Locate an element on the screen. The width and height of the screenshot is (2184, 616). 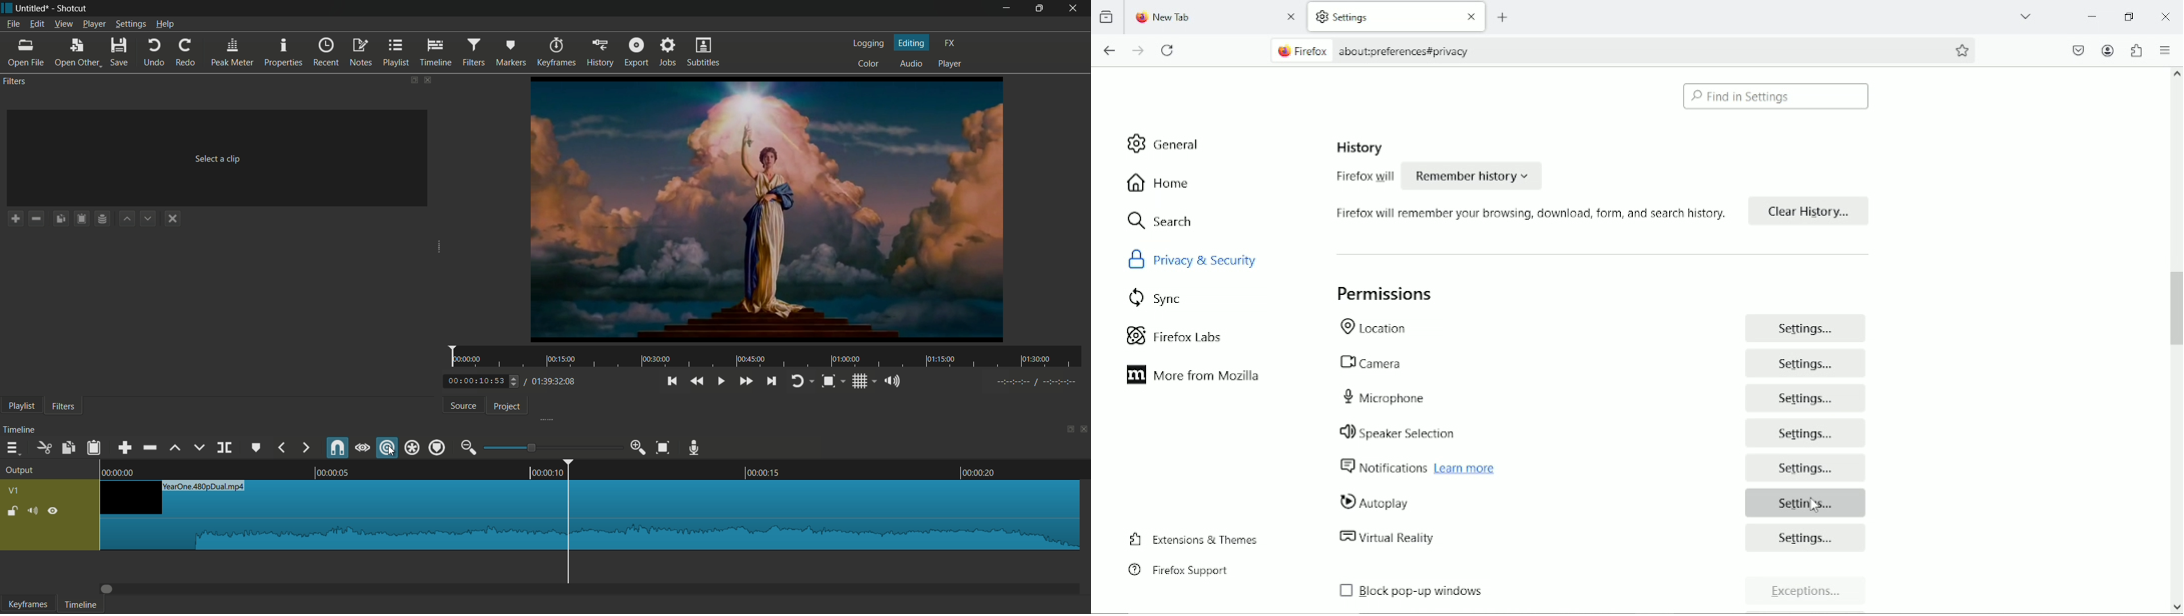
block pop-up windows is located at coordinates (1478, 594).